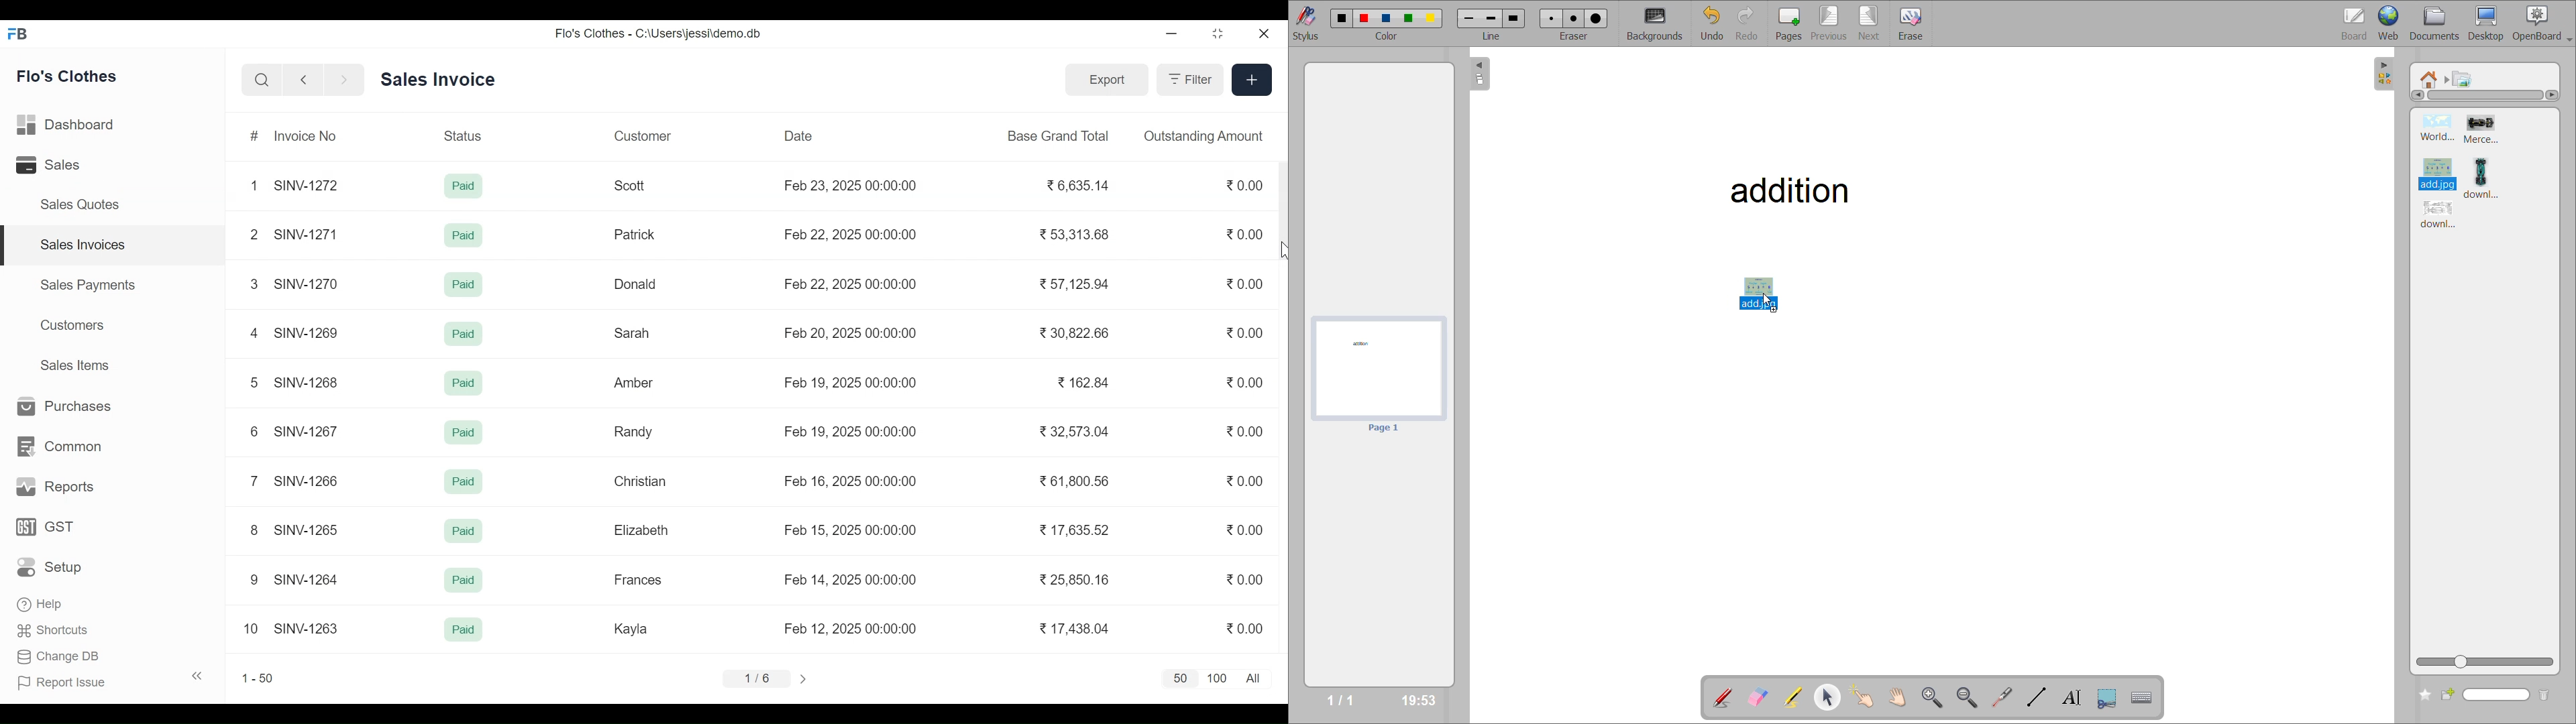  Describe the element at coordinates (1188, 79) in the screenshot. I see `Filter` at that location.